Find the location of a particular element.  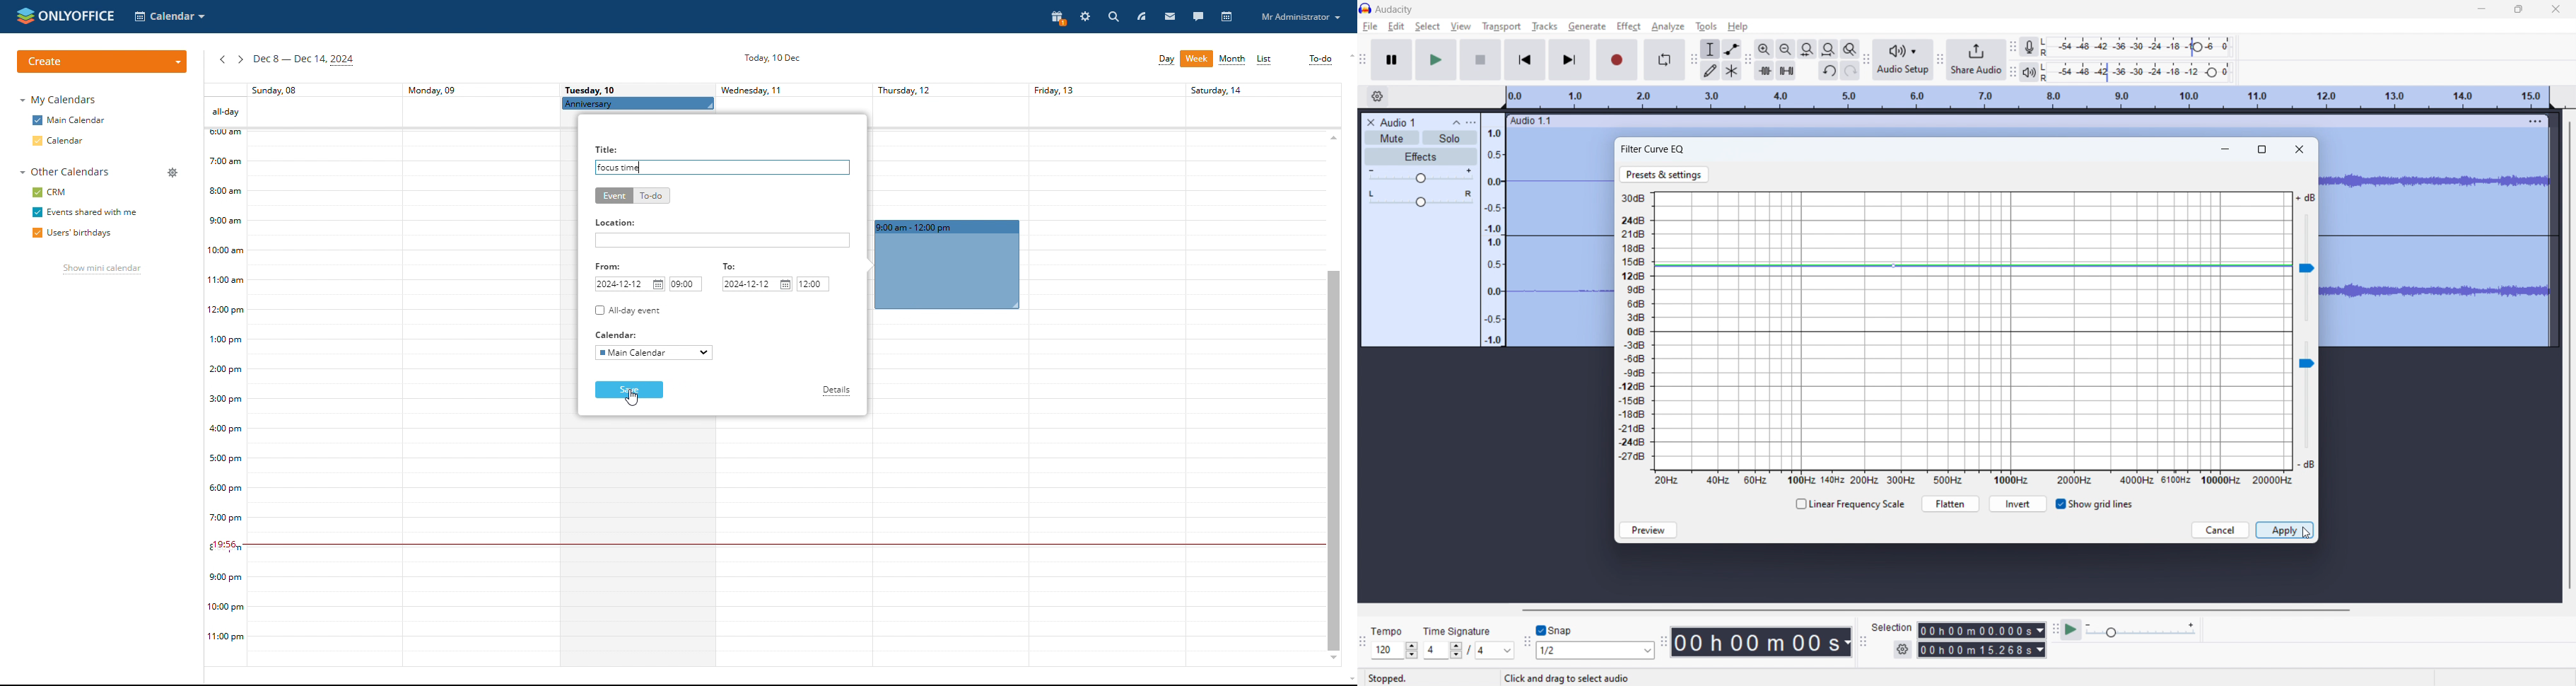

playback speed is located at coordinates (2141, 631).